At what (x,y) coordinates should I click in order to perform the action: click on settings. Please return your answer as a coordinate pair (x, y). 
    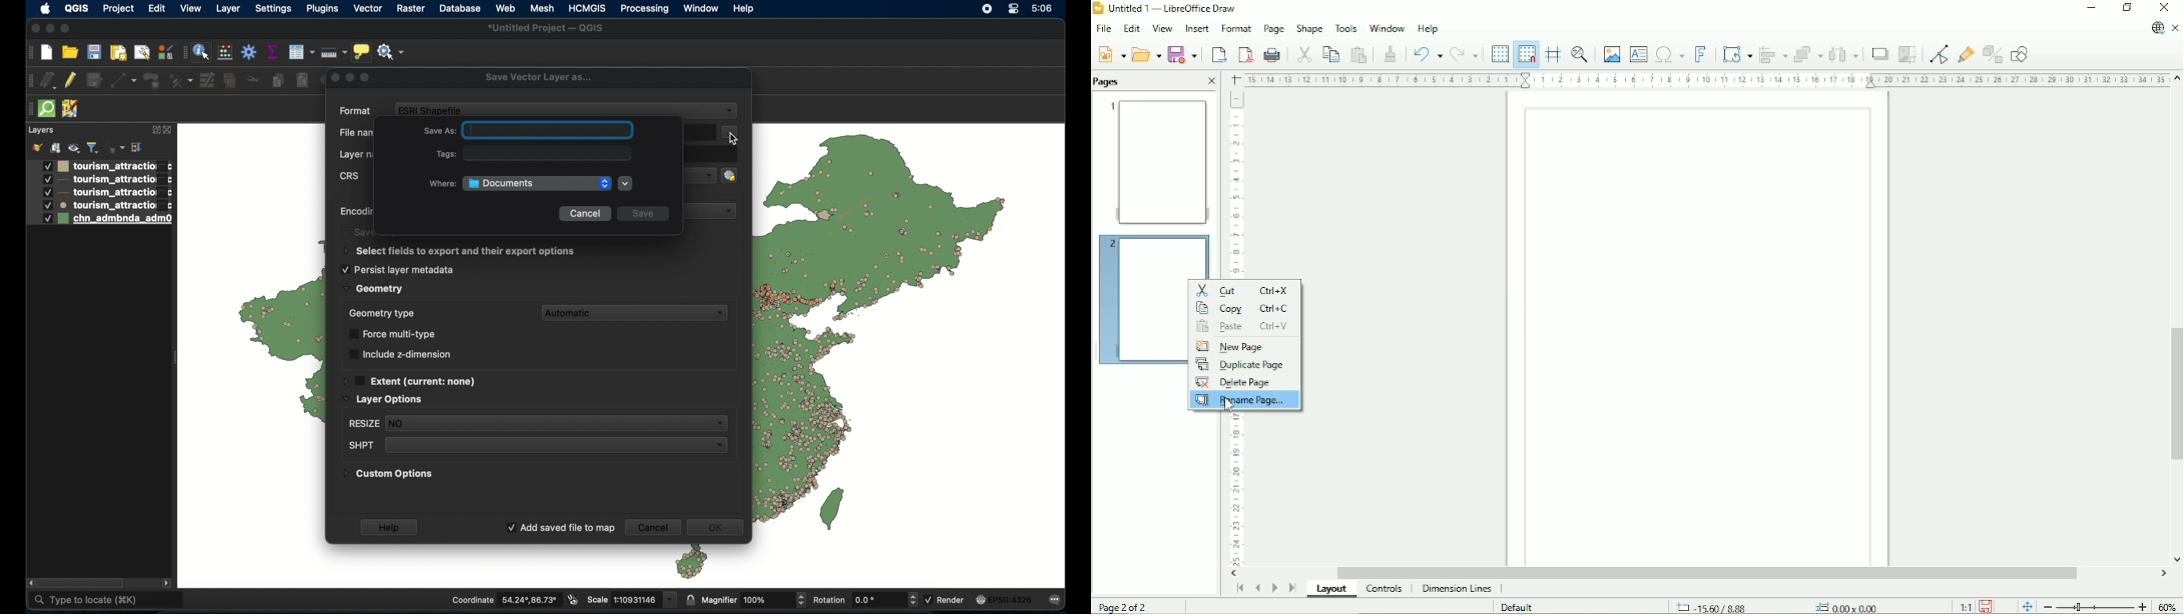
    Looking at the image, I should click on (273, 10).